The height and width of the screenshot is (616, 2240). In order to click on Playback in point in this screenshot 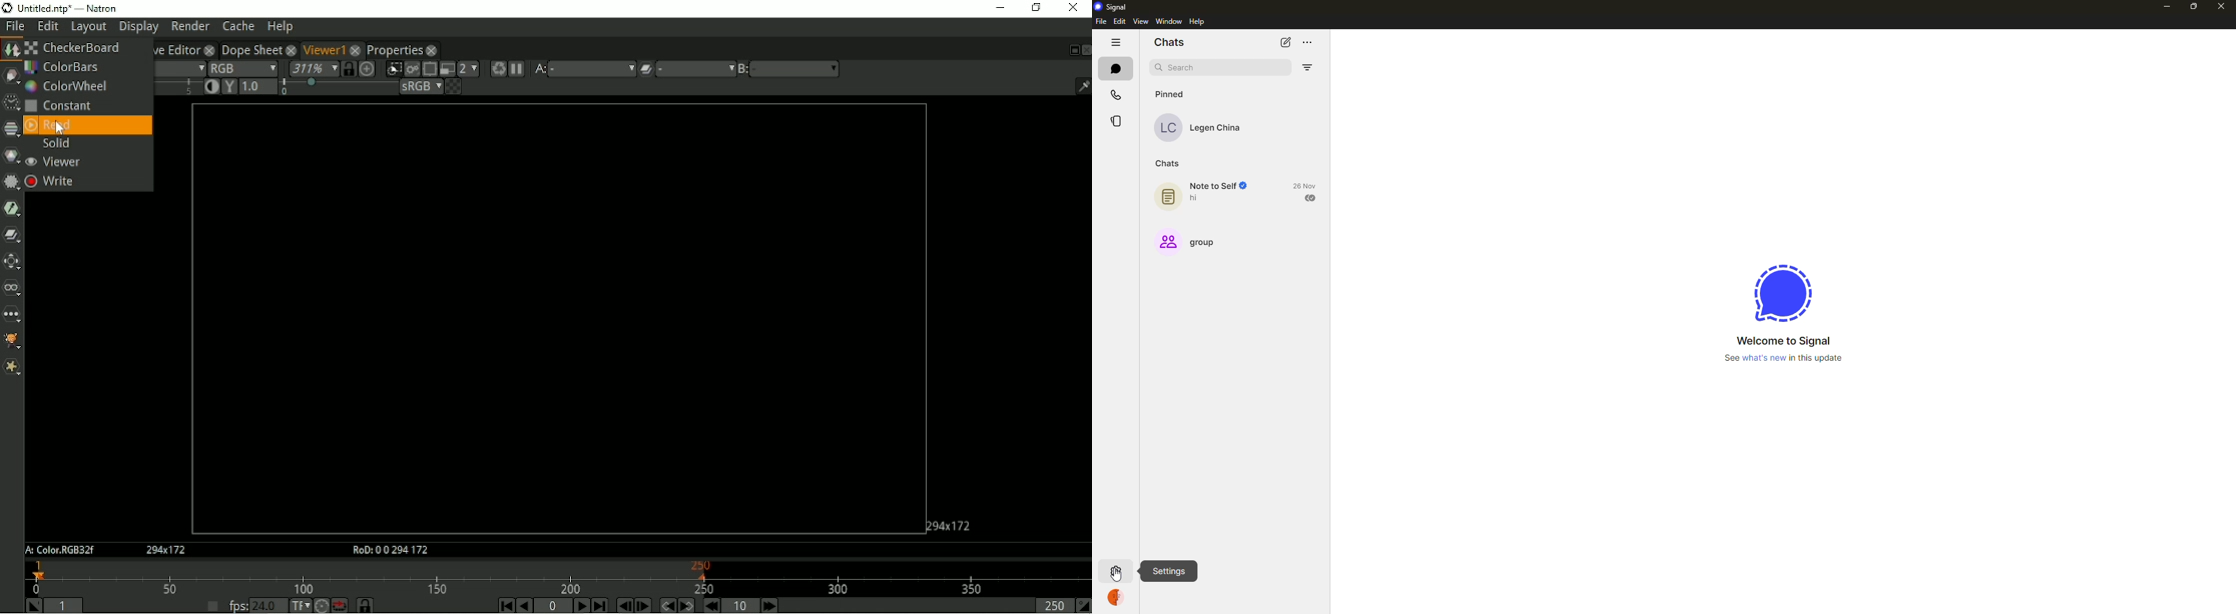, I will do `click(66, 605)`.